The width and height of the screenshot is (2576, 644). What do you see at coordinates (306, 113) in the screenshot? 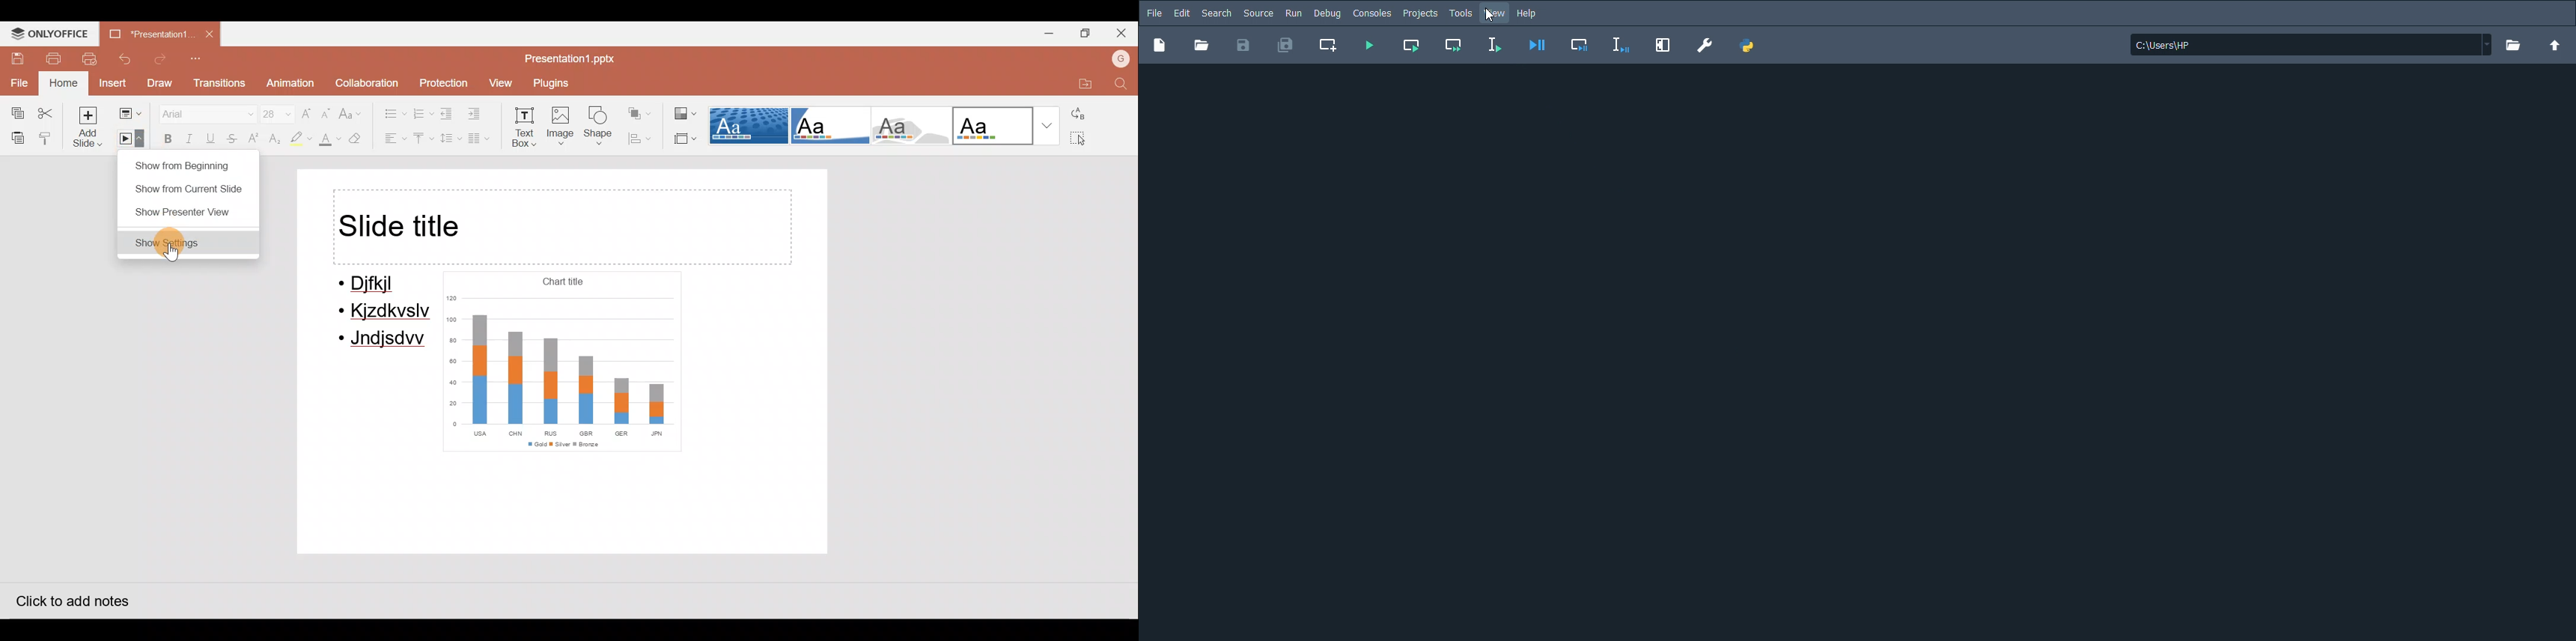
I see `Increase font size` at bounding box center [306, 113].